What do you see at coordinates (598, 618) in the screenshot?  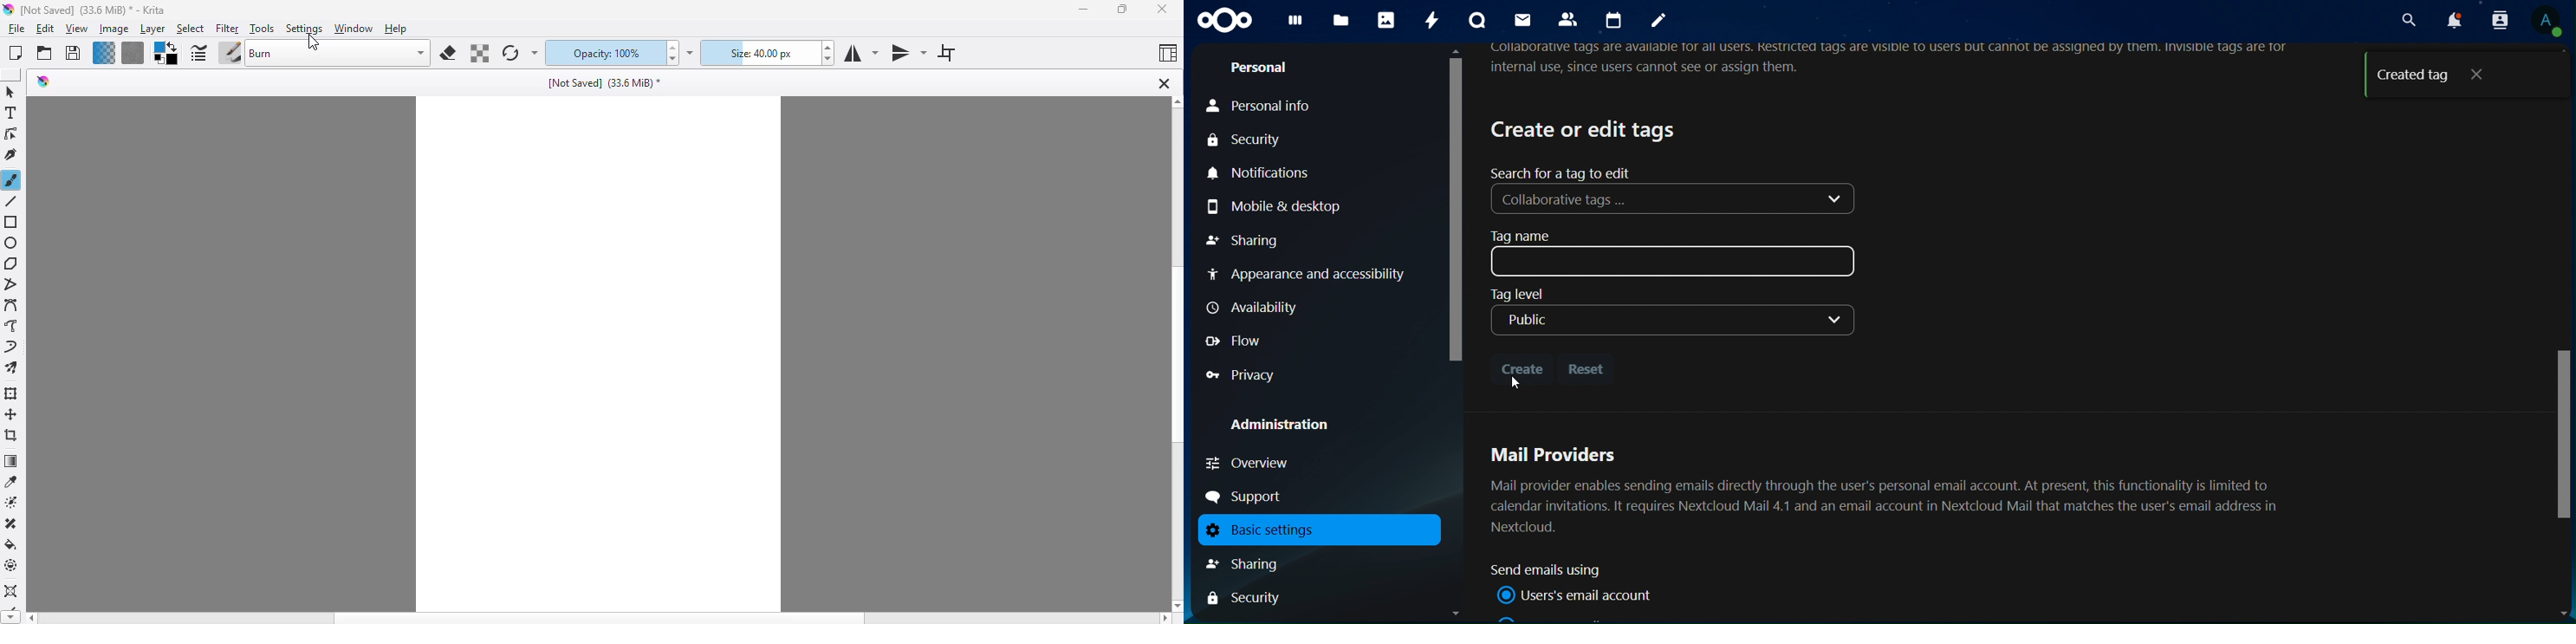 I see `horizontal scroll bar` at bounding box center [598, 618].